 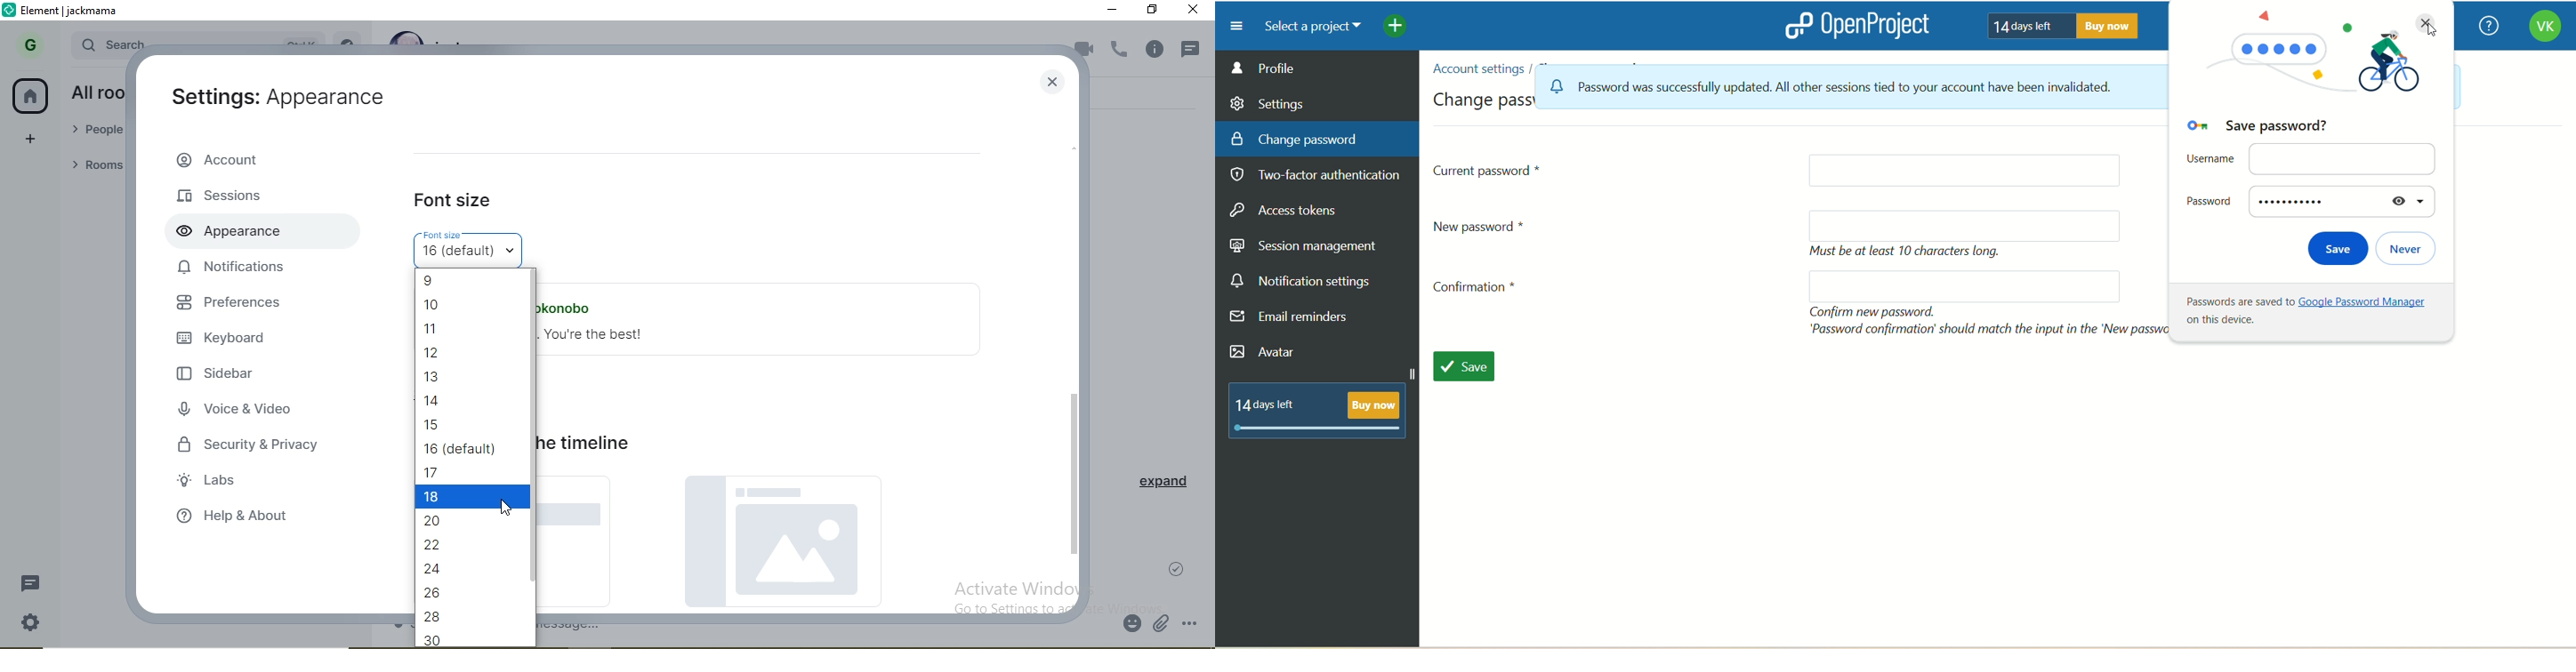 I want to click on minimise, so click(x=1113, y=11).